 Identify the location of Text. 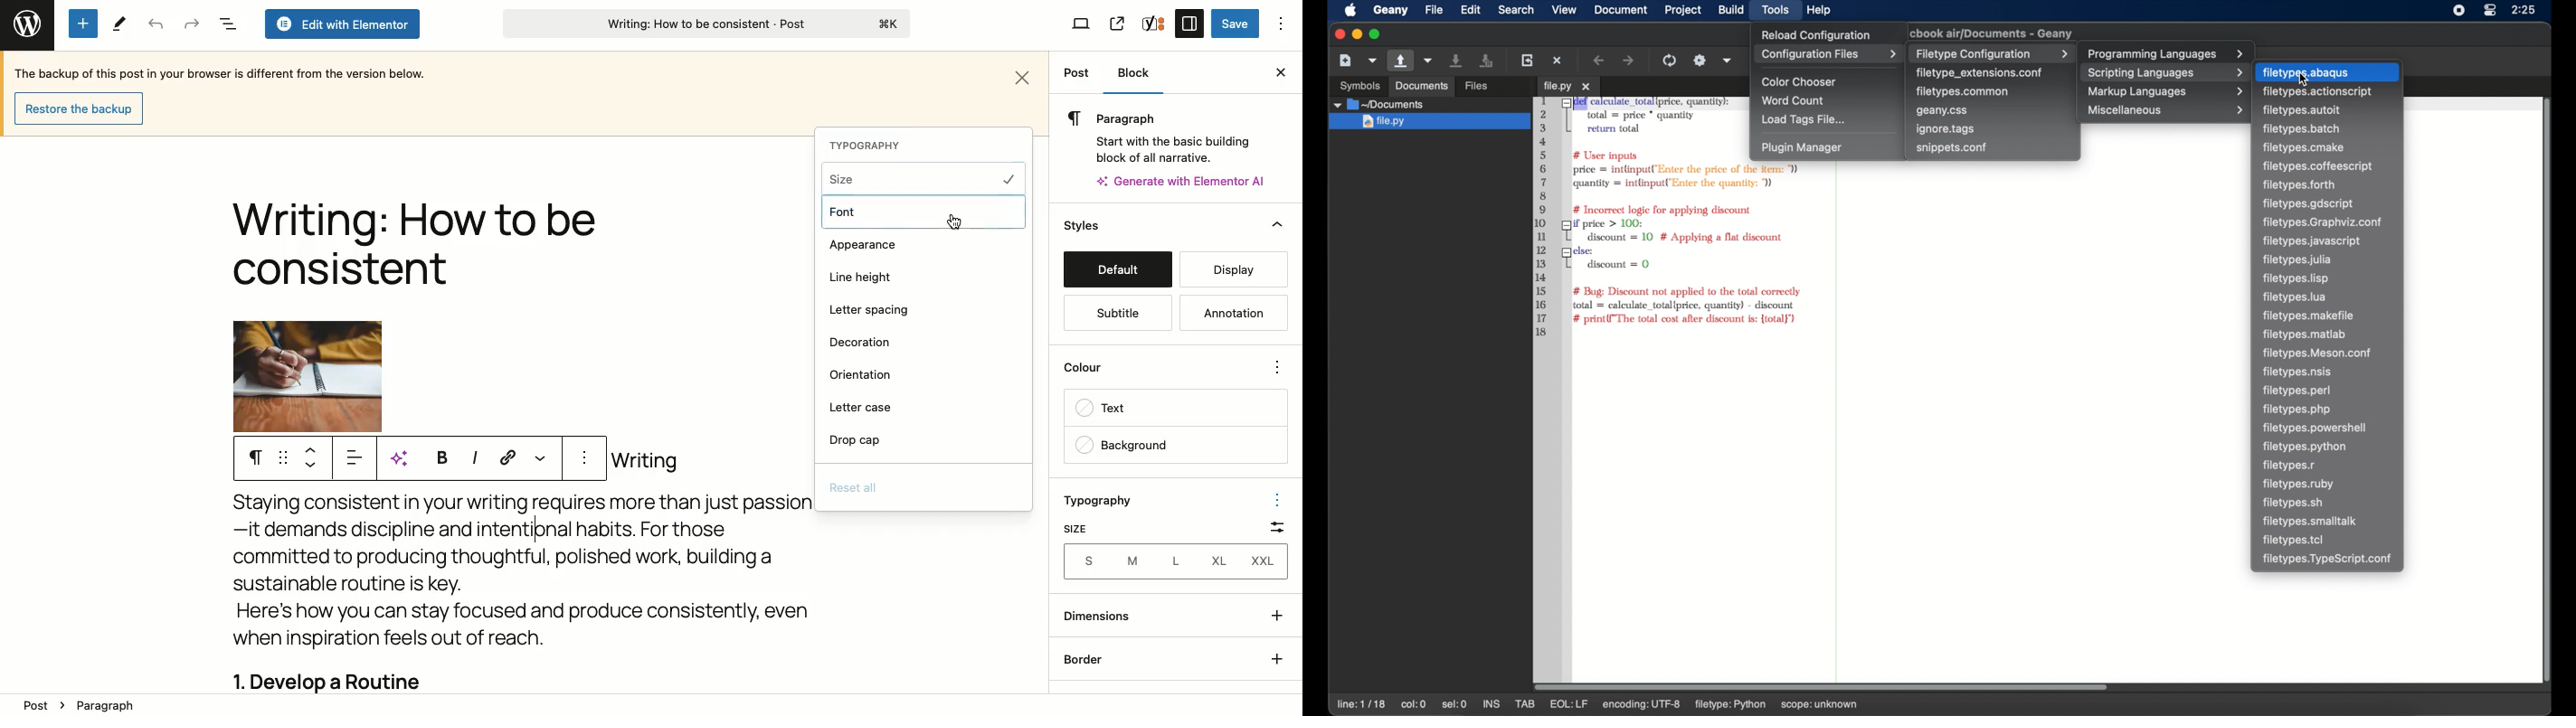
(1175, 410).